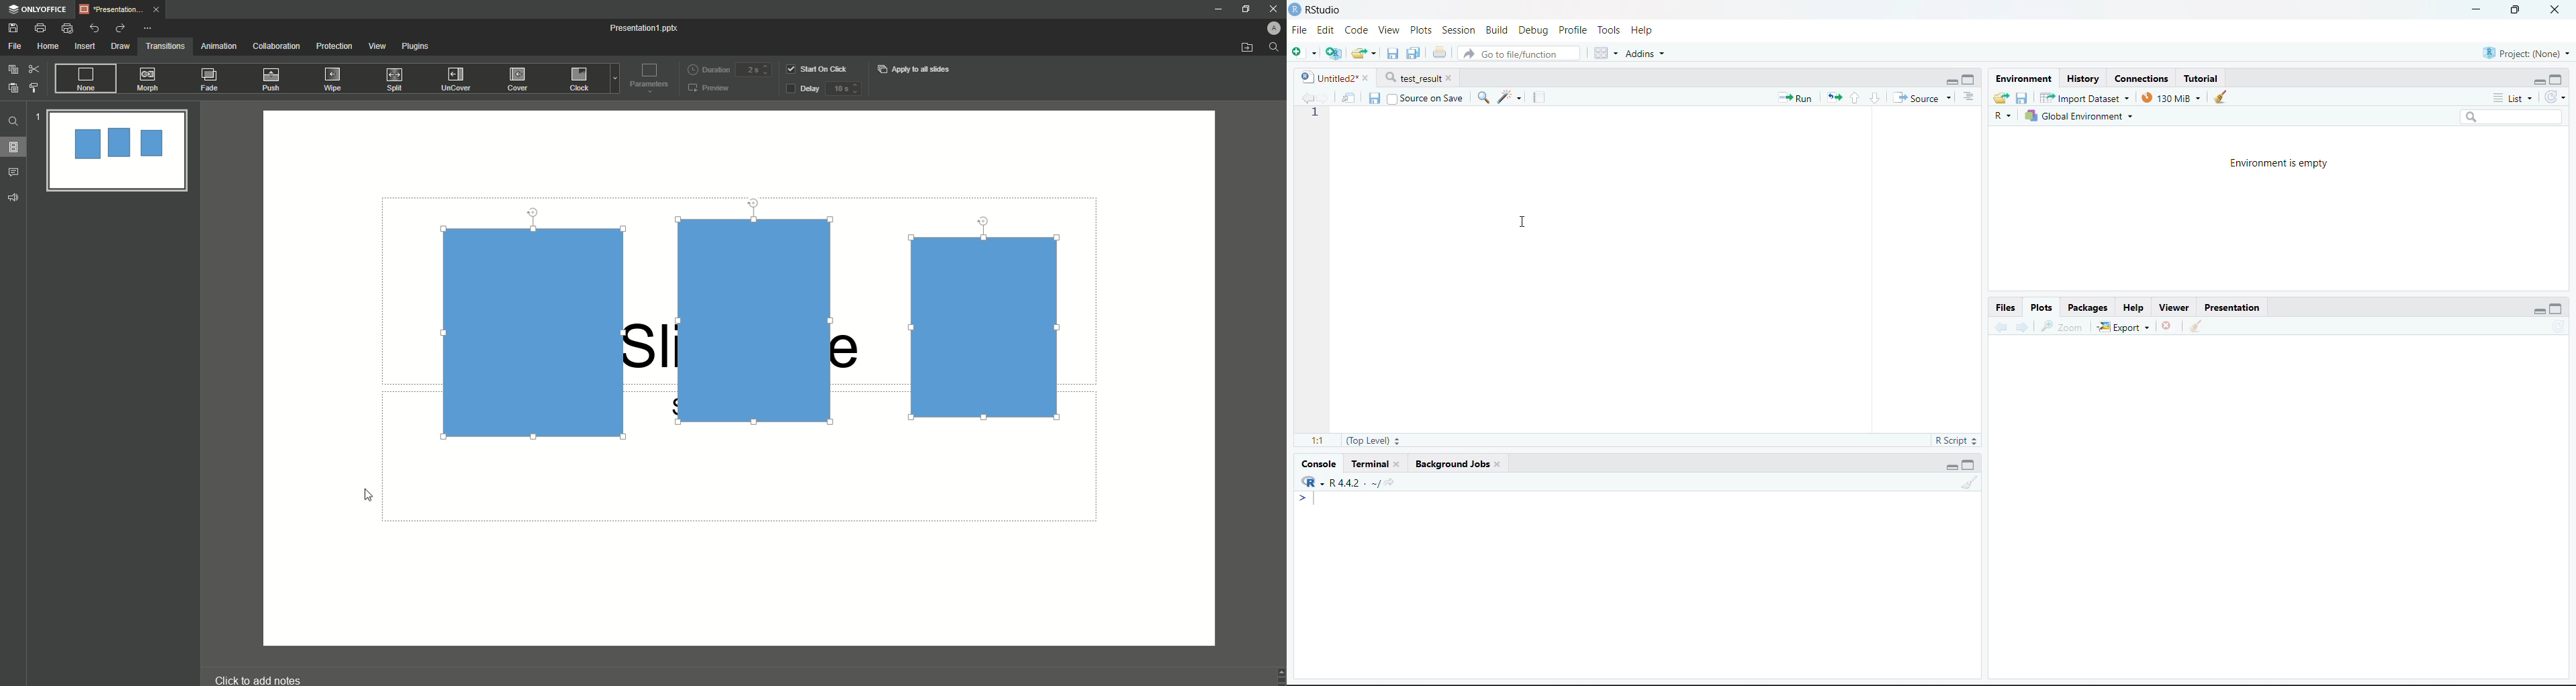 The image size is (2576, 700). Describe the element at coordinates (116, 152) in the screenshot. I see `Slide Preview` at that location.